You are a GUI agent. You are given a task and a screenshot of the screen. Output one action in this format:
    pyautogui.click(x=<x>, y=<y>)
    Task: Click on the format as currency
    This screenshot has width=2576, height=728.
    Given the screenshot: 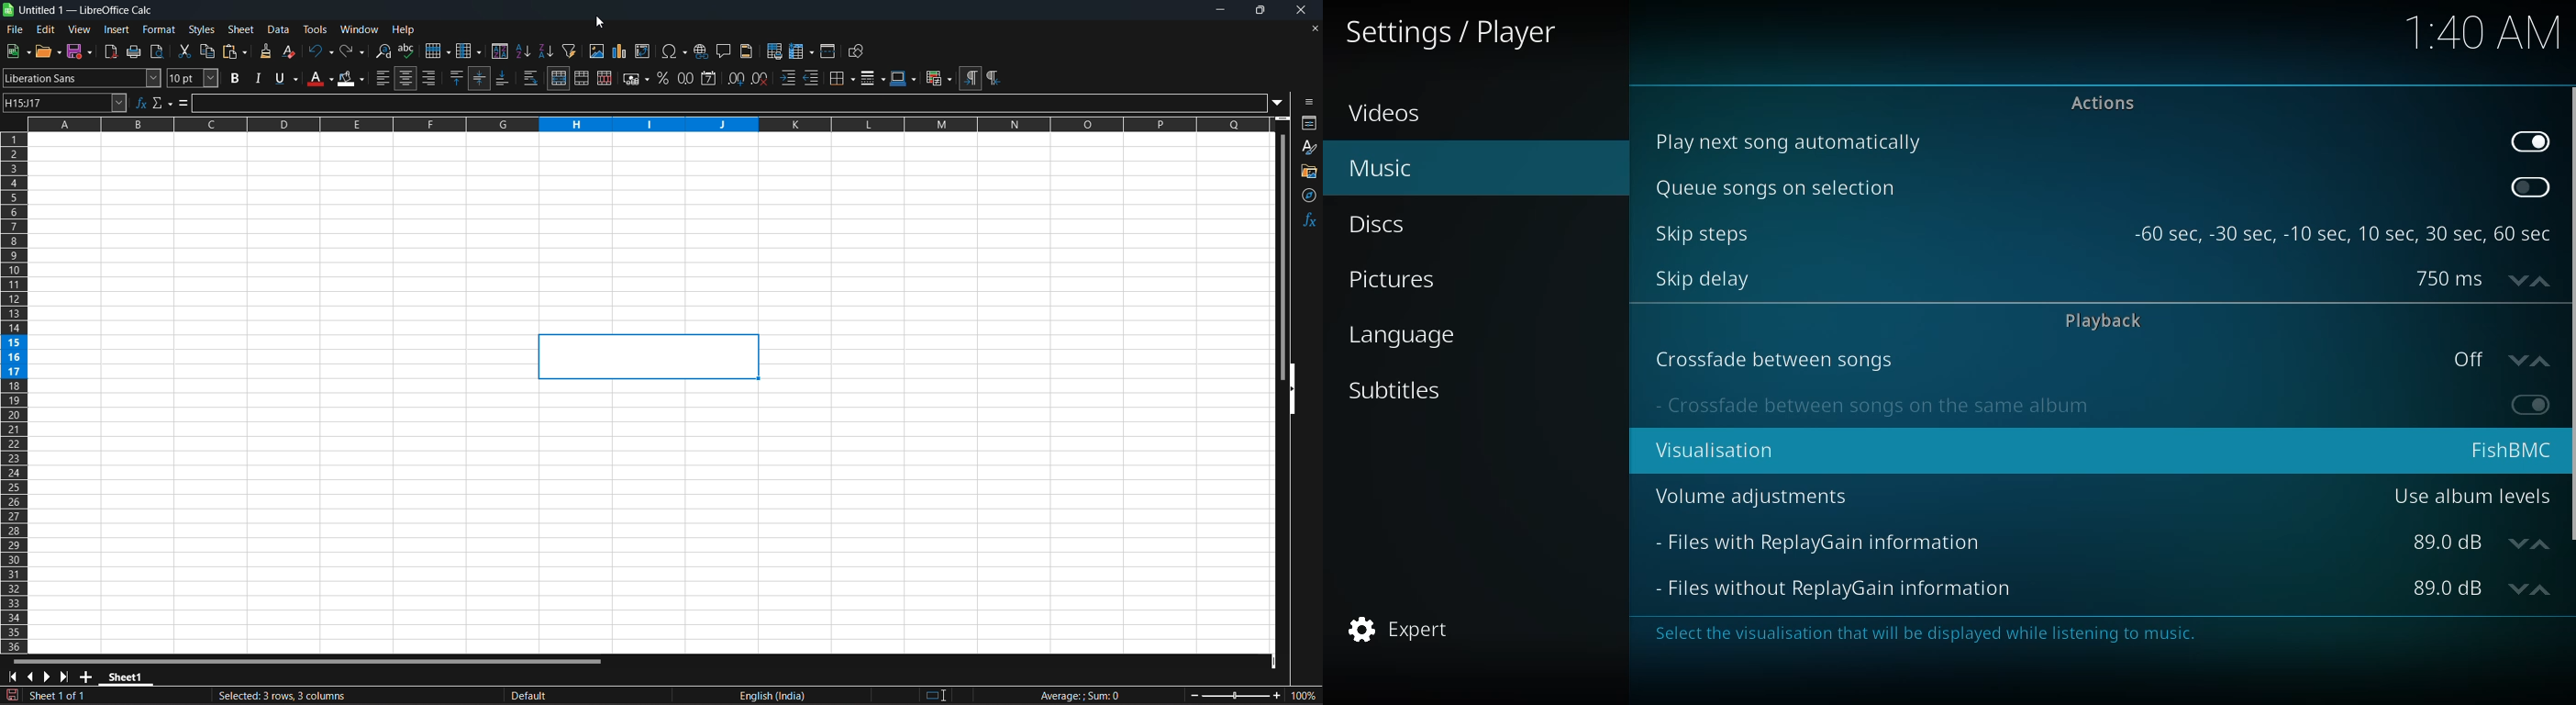 What is the action you would take?
    pyautogui.click(x=638, y=79)
    